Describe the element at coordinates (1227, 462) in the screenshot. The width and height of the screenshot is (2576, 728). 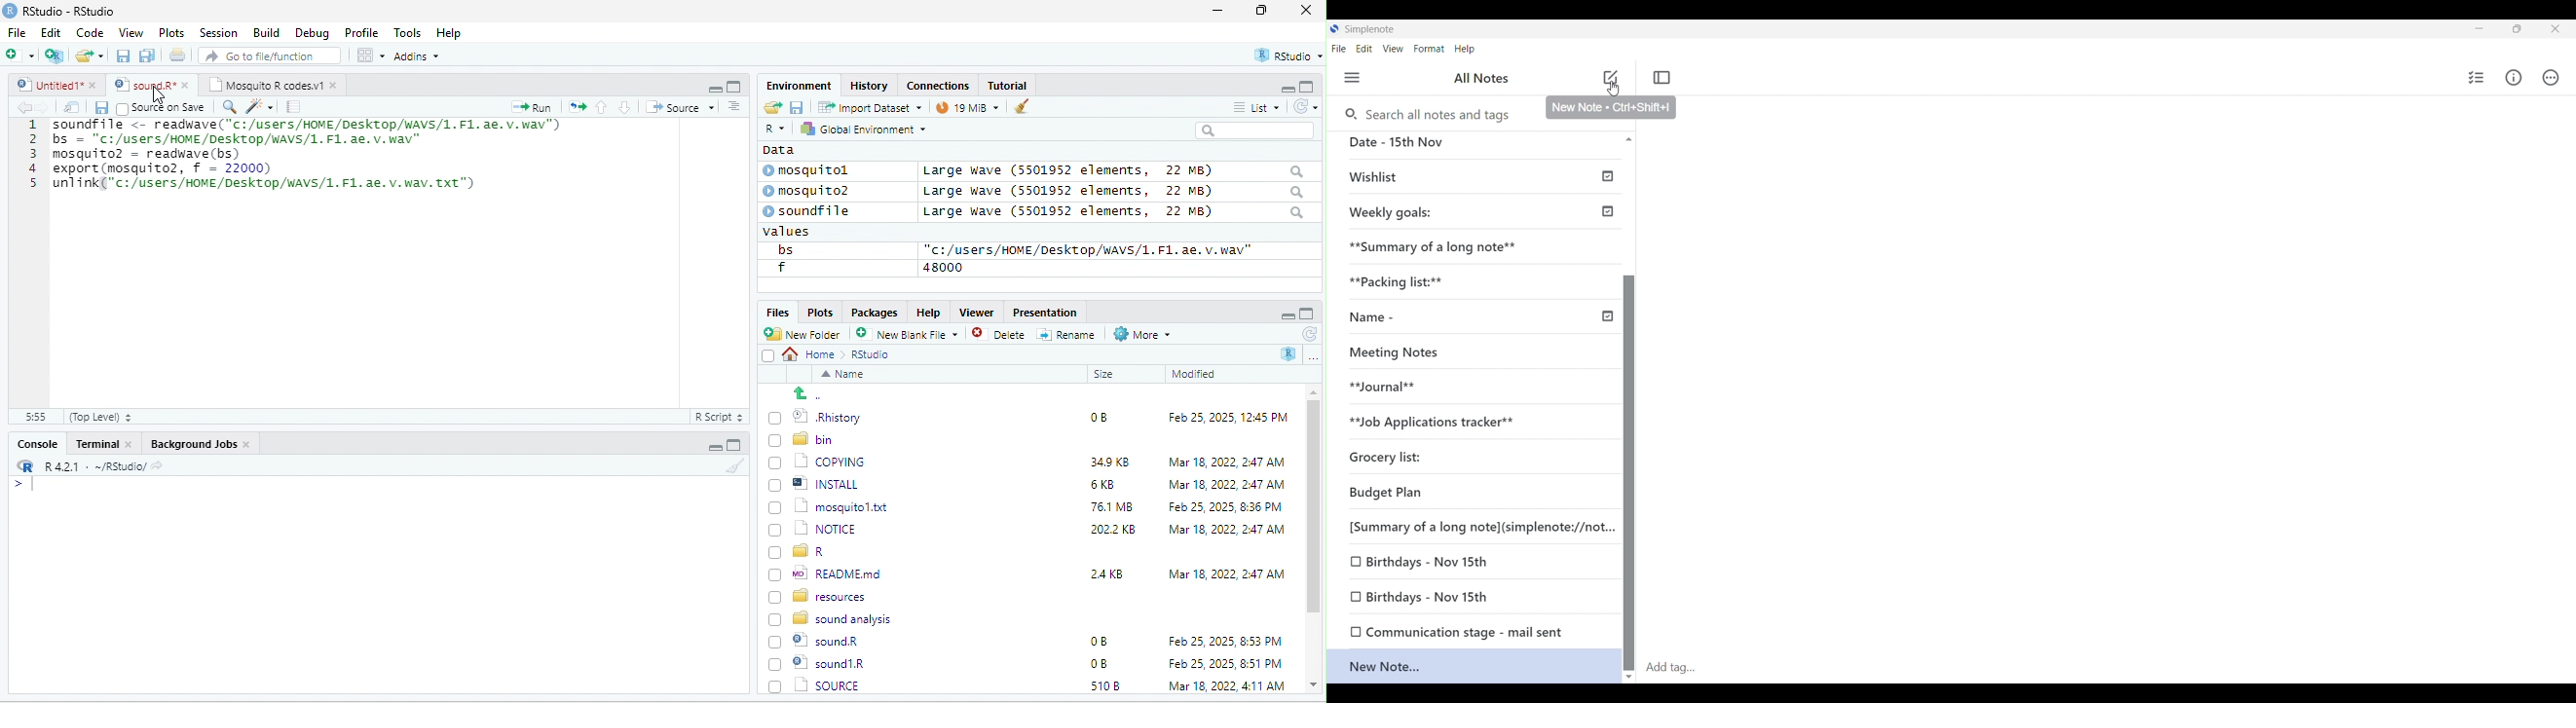
I see `Mar 18, 2022, 247 AM` at that location.